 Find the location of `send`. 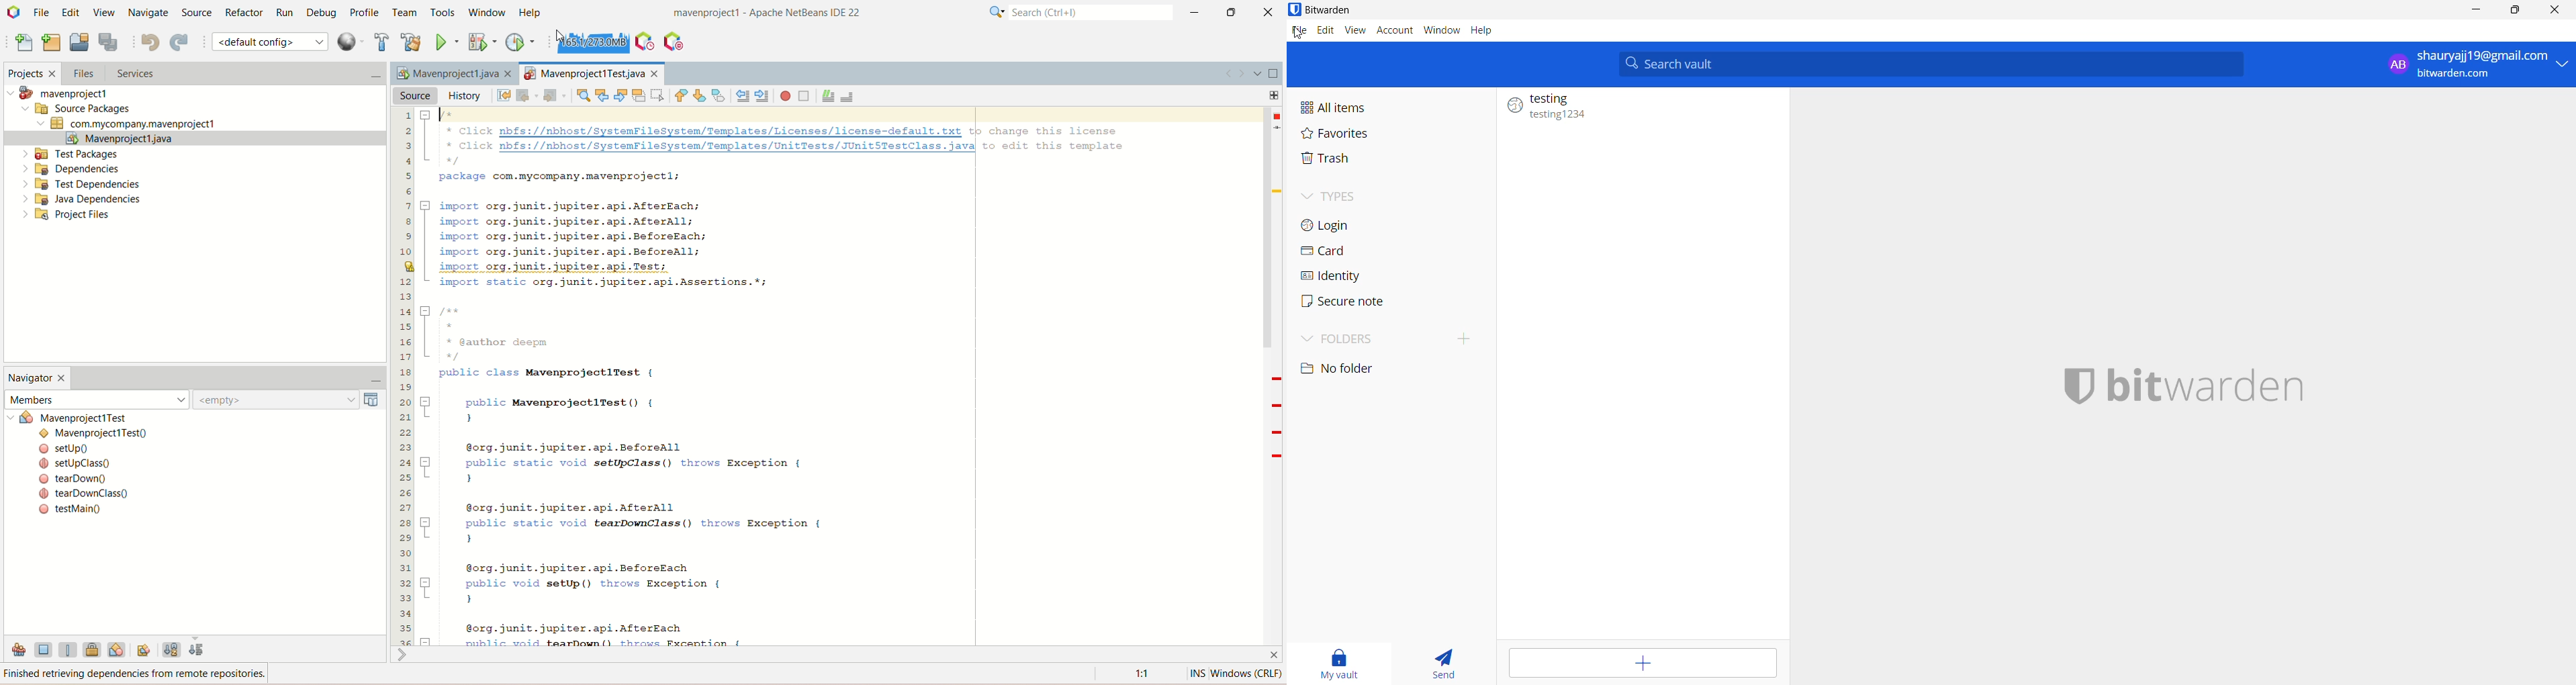

send is located at coordinates (1443, 666).